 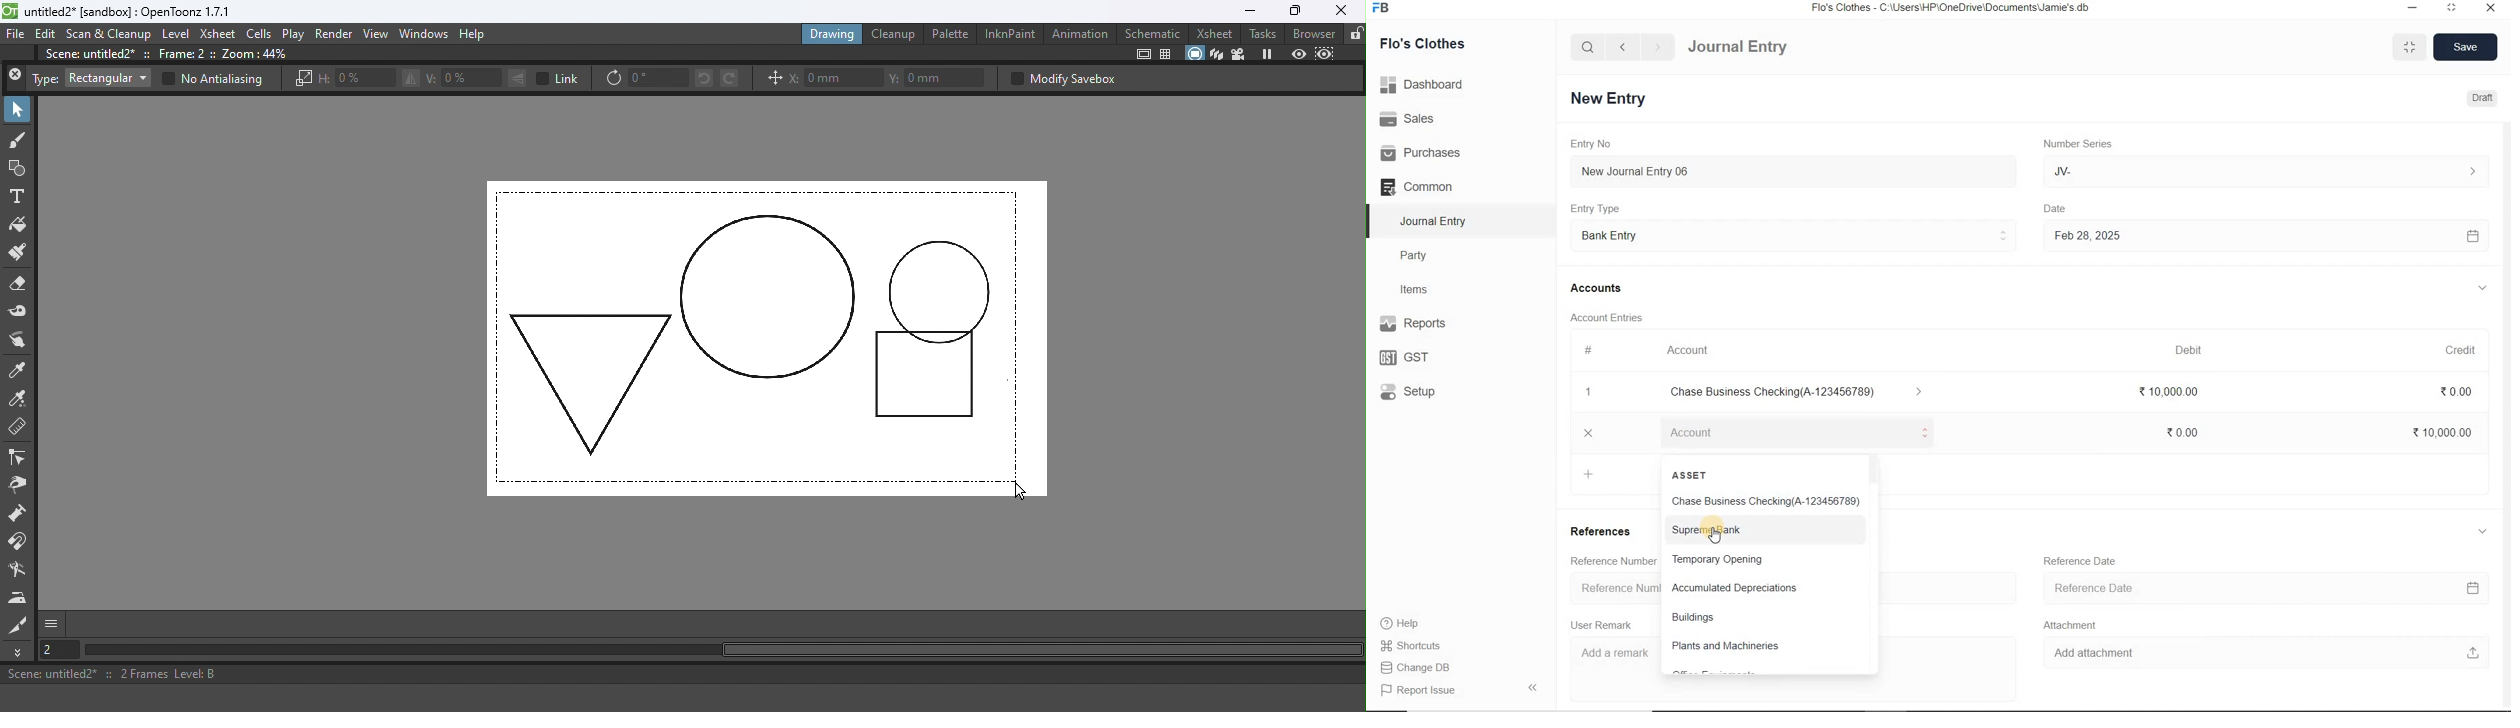 I want to click on Plants and Machineries, so click(x=1725, y=647).